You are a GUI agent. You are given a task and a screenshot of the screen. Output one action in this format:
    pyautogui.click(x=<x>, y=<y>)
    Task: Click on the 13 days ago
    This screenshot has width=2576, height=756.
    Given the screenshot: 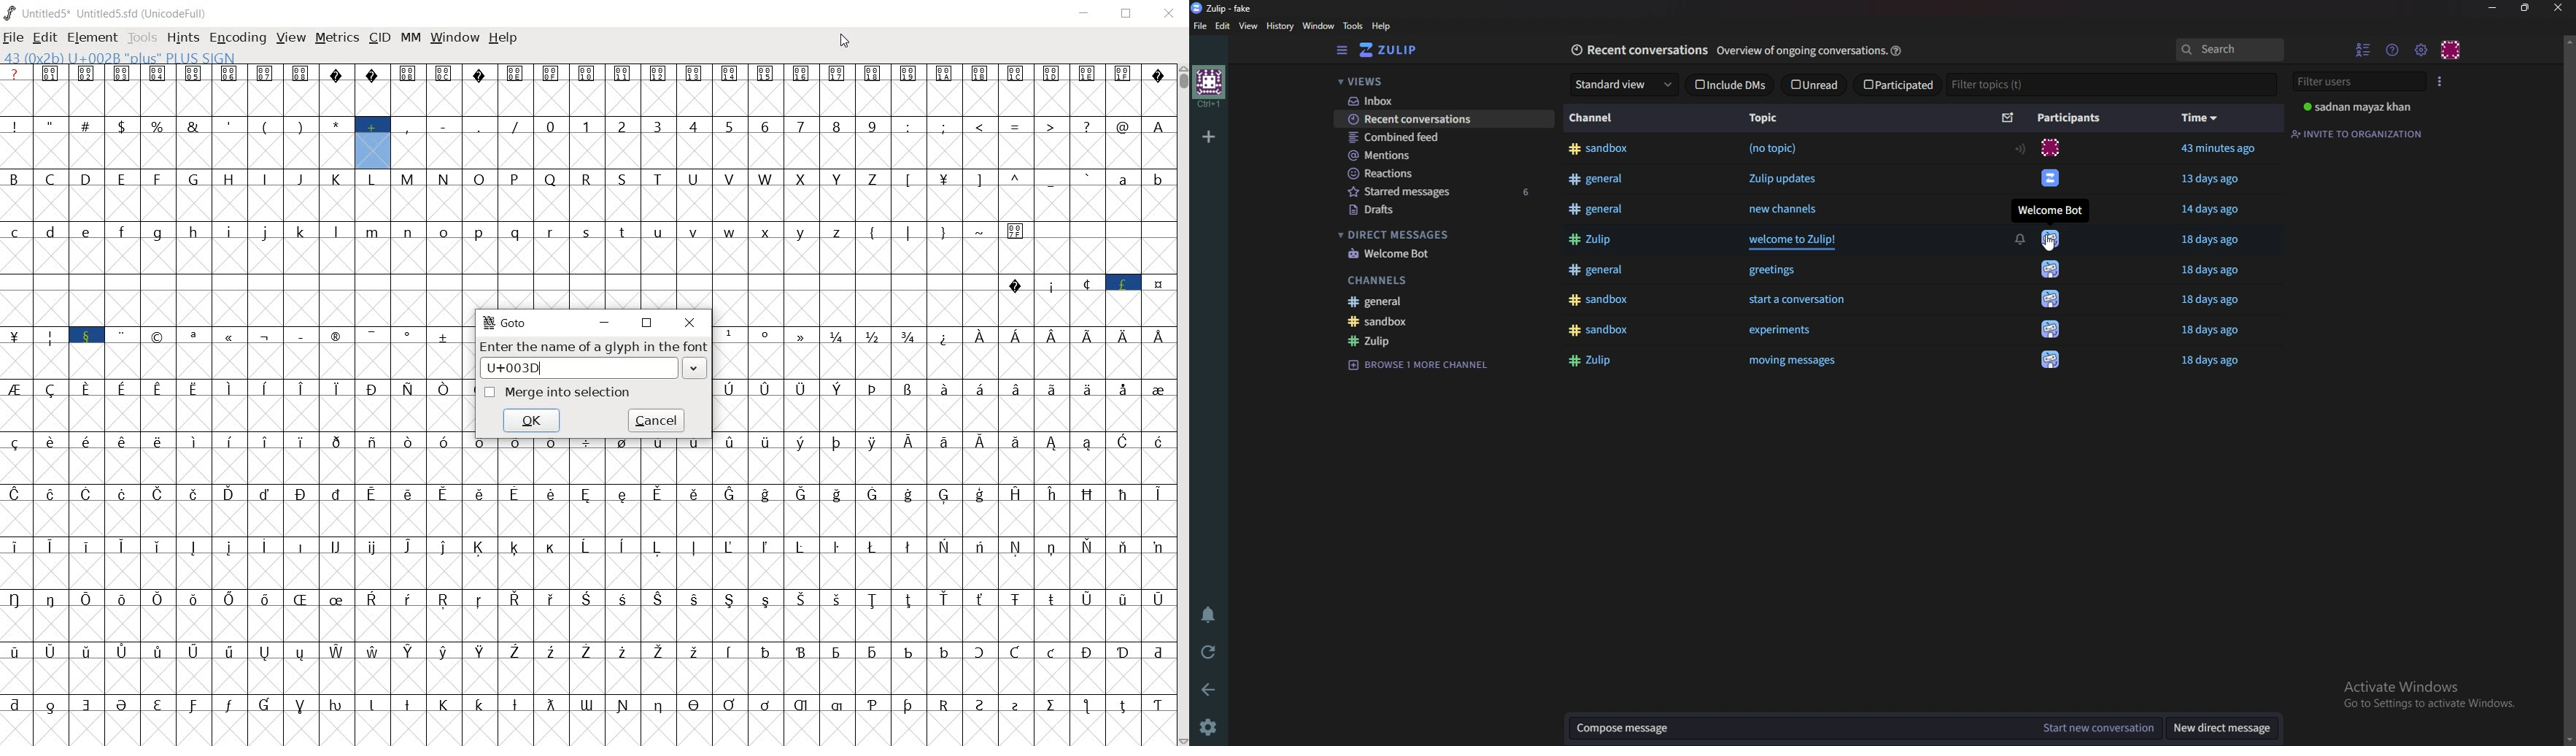 What is the action you would take?
    pyautogui.click(x=2215, y=179)
    